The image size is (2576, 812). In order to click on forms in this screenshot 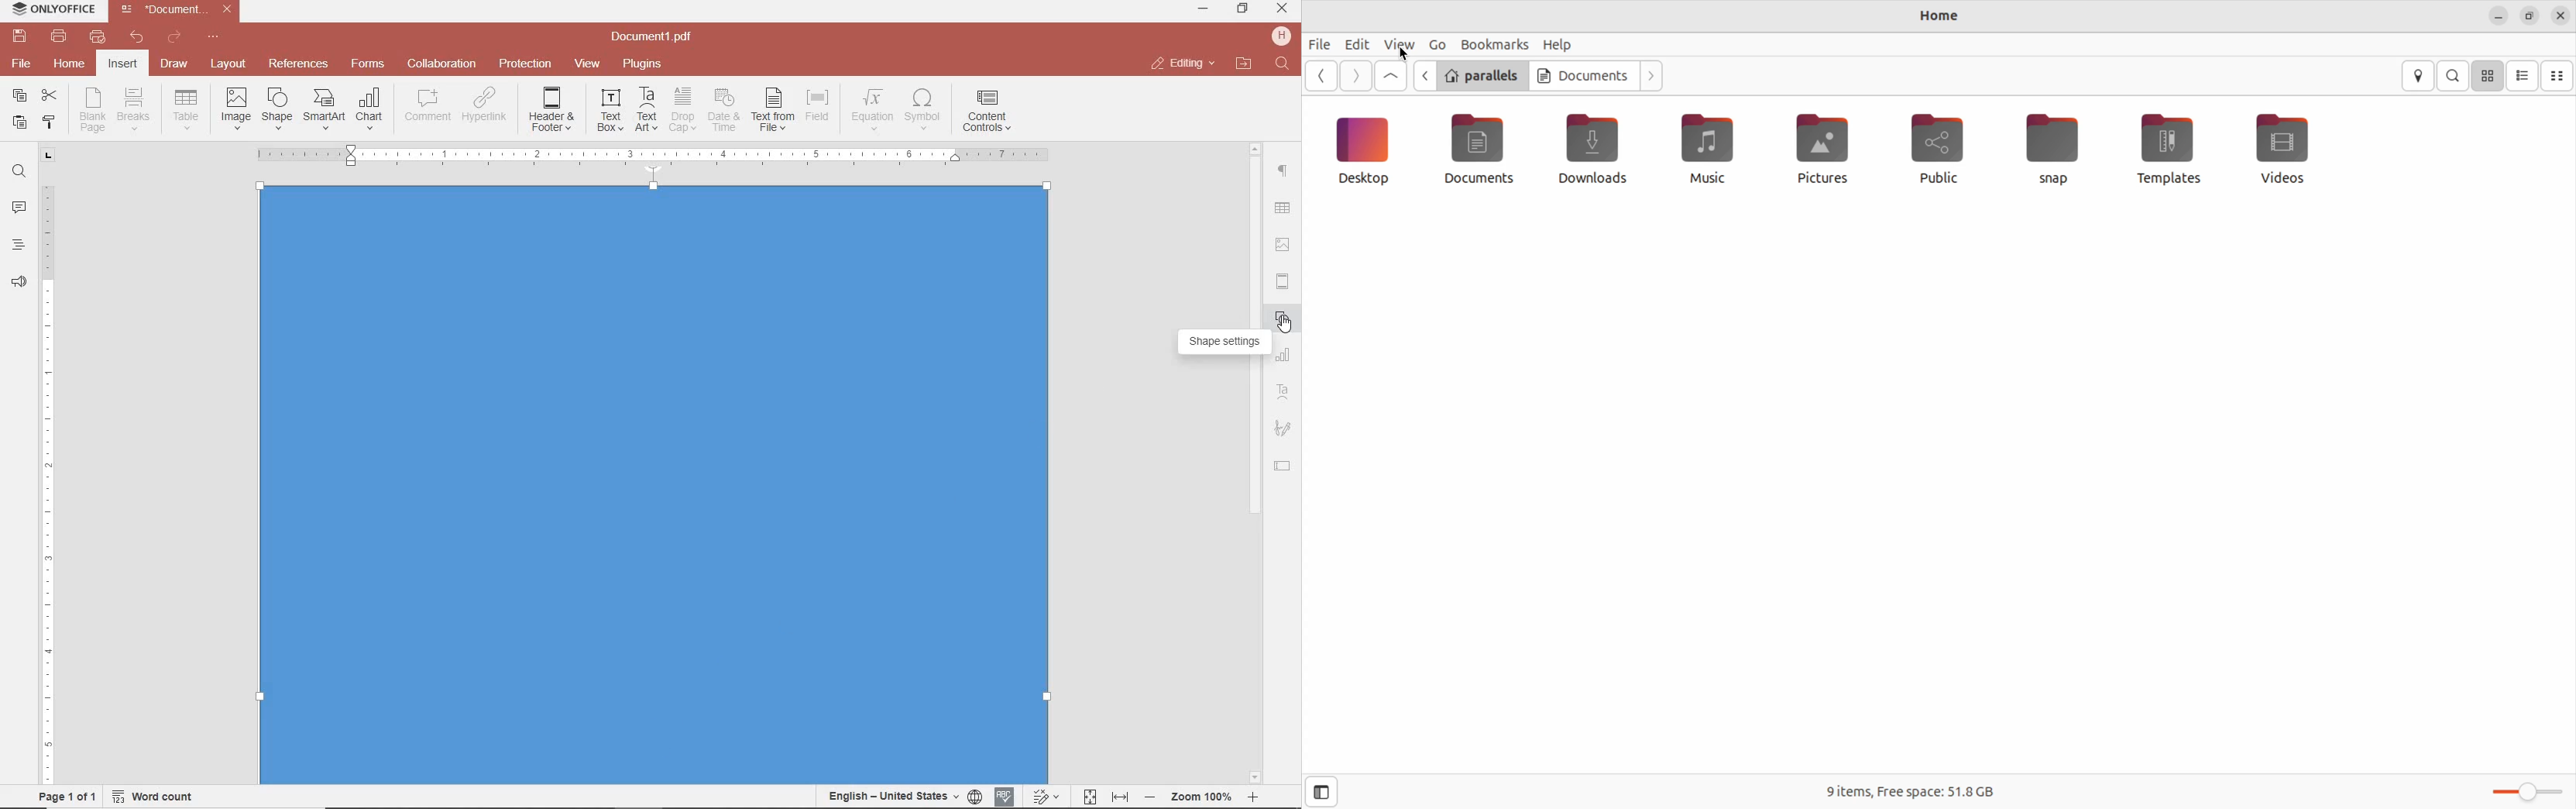, I will do `click(368, 64)`.